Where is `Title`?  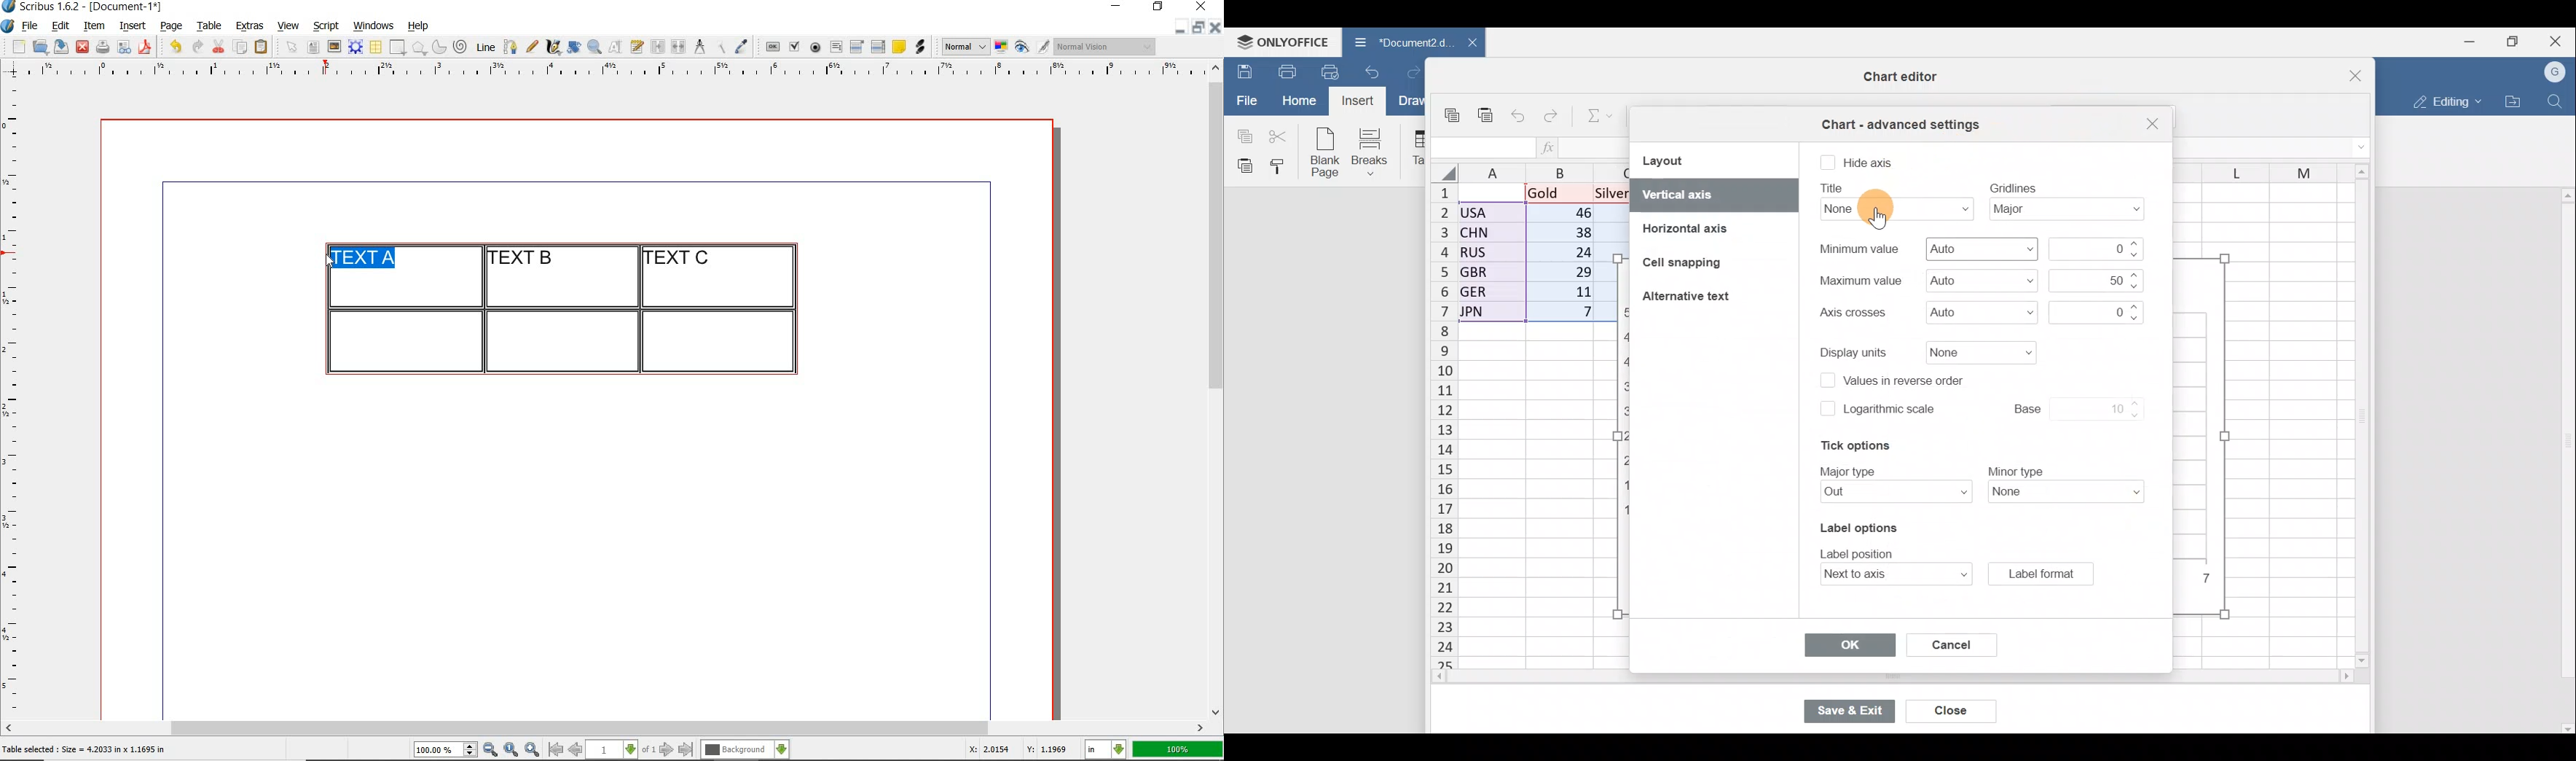 Title is located at coordinates (1887, 209).